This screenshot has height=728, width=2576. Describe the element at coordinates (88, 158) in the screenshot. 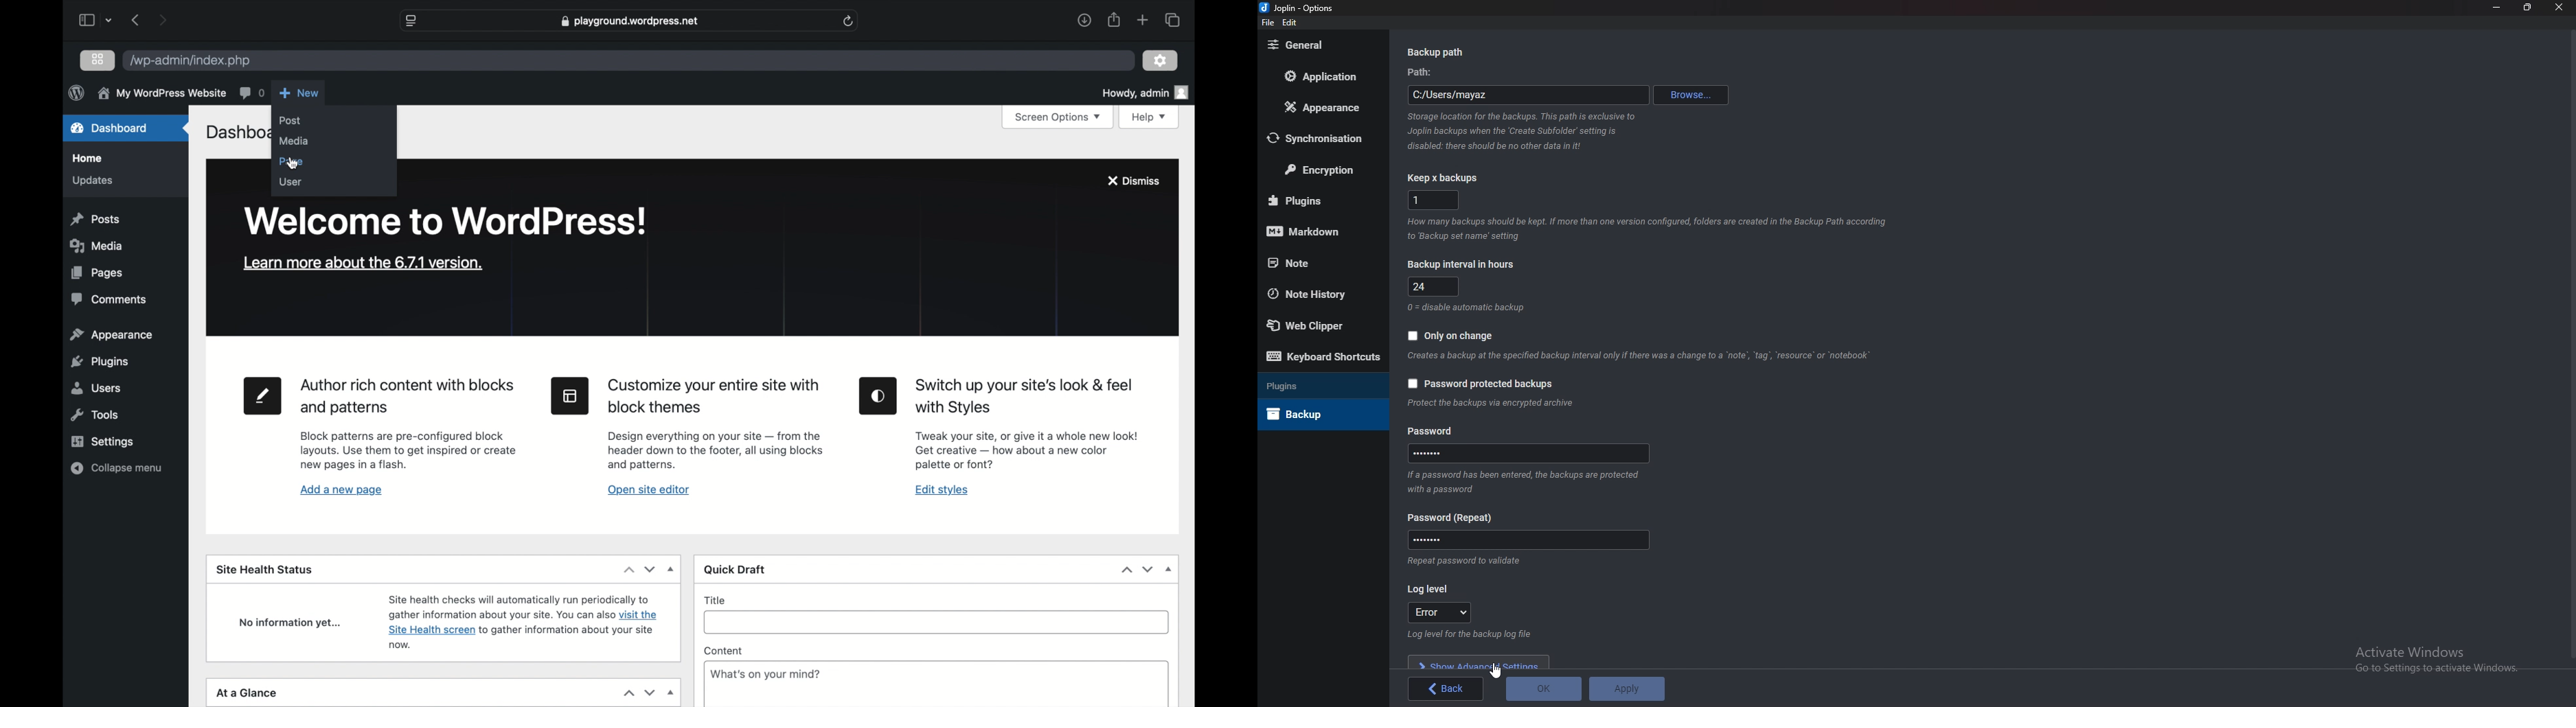

I see `home` at that location.